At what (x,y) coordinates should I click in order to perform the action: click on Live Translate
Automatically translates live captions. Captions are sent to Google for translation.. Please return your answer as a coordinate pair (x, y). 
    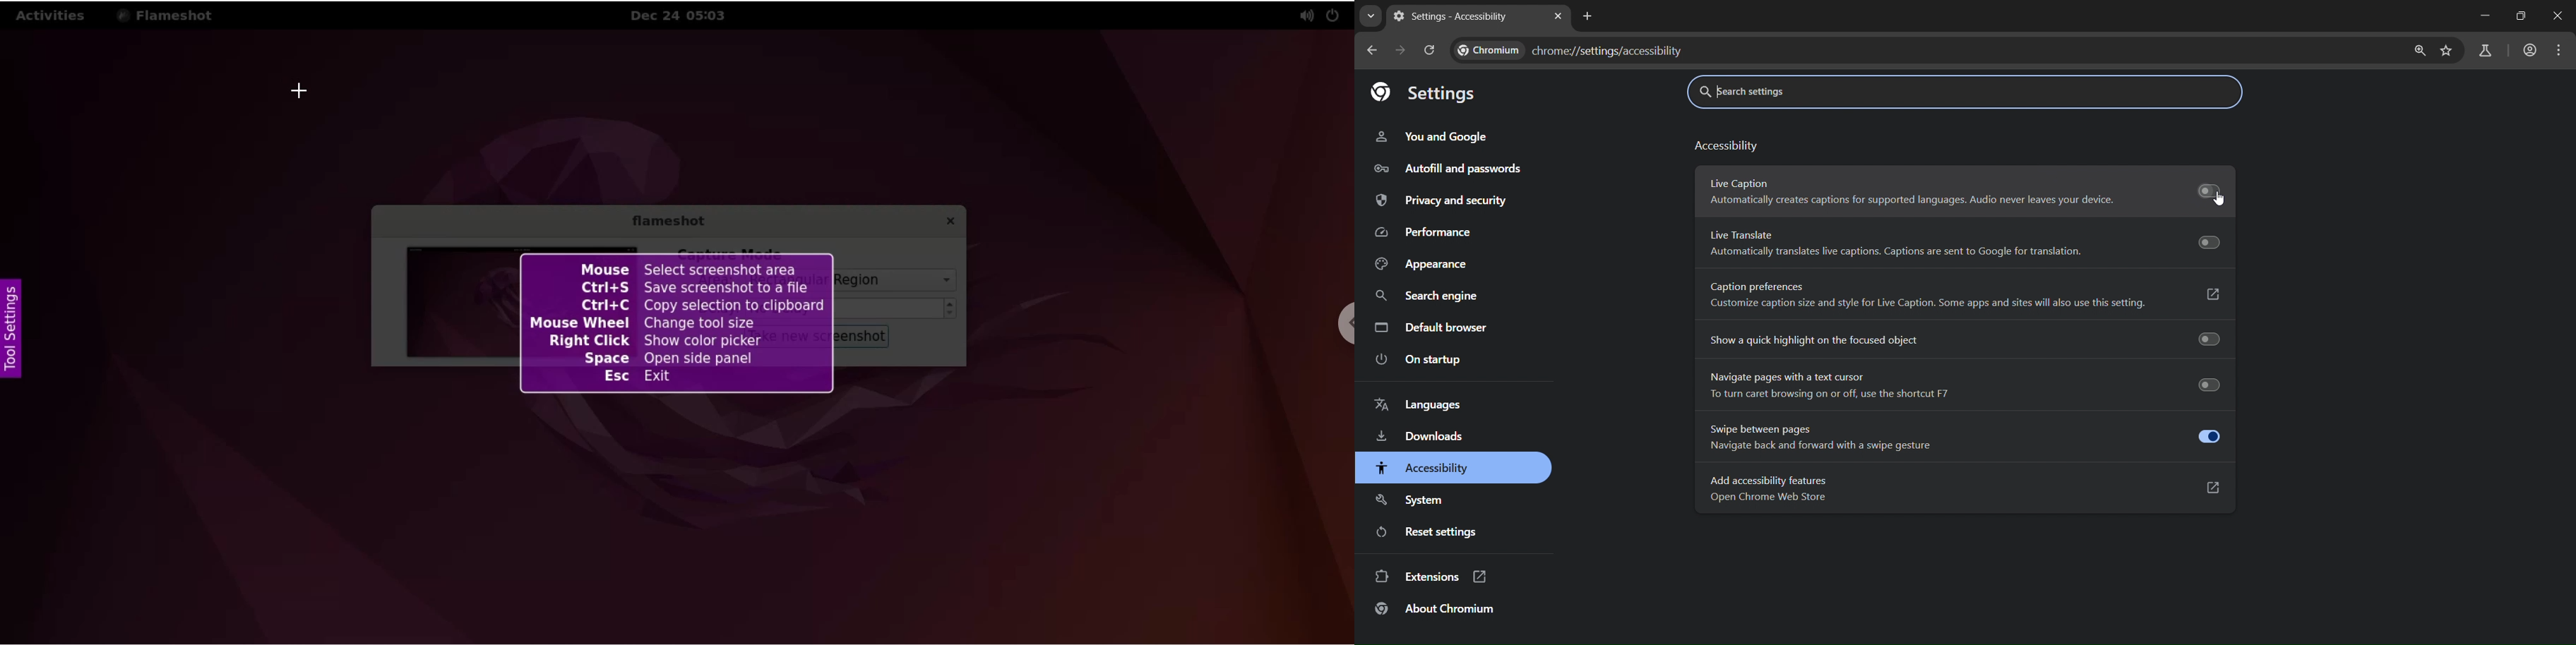
    Looking at the image, I should click on (1964, 243).